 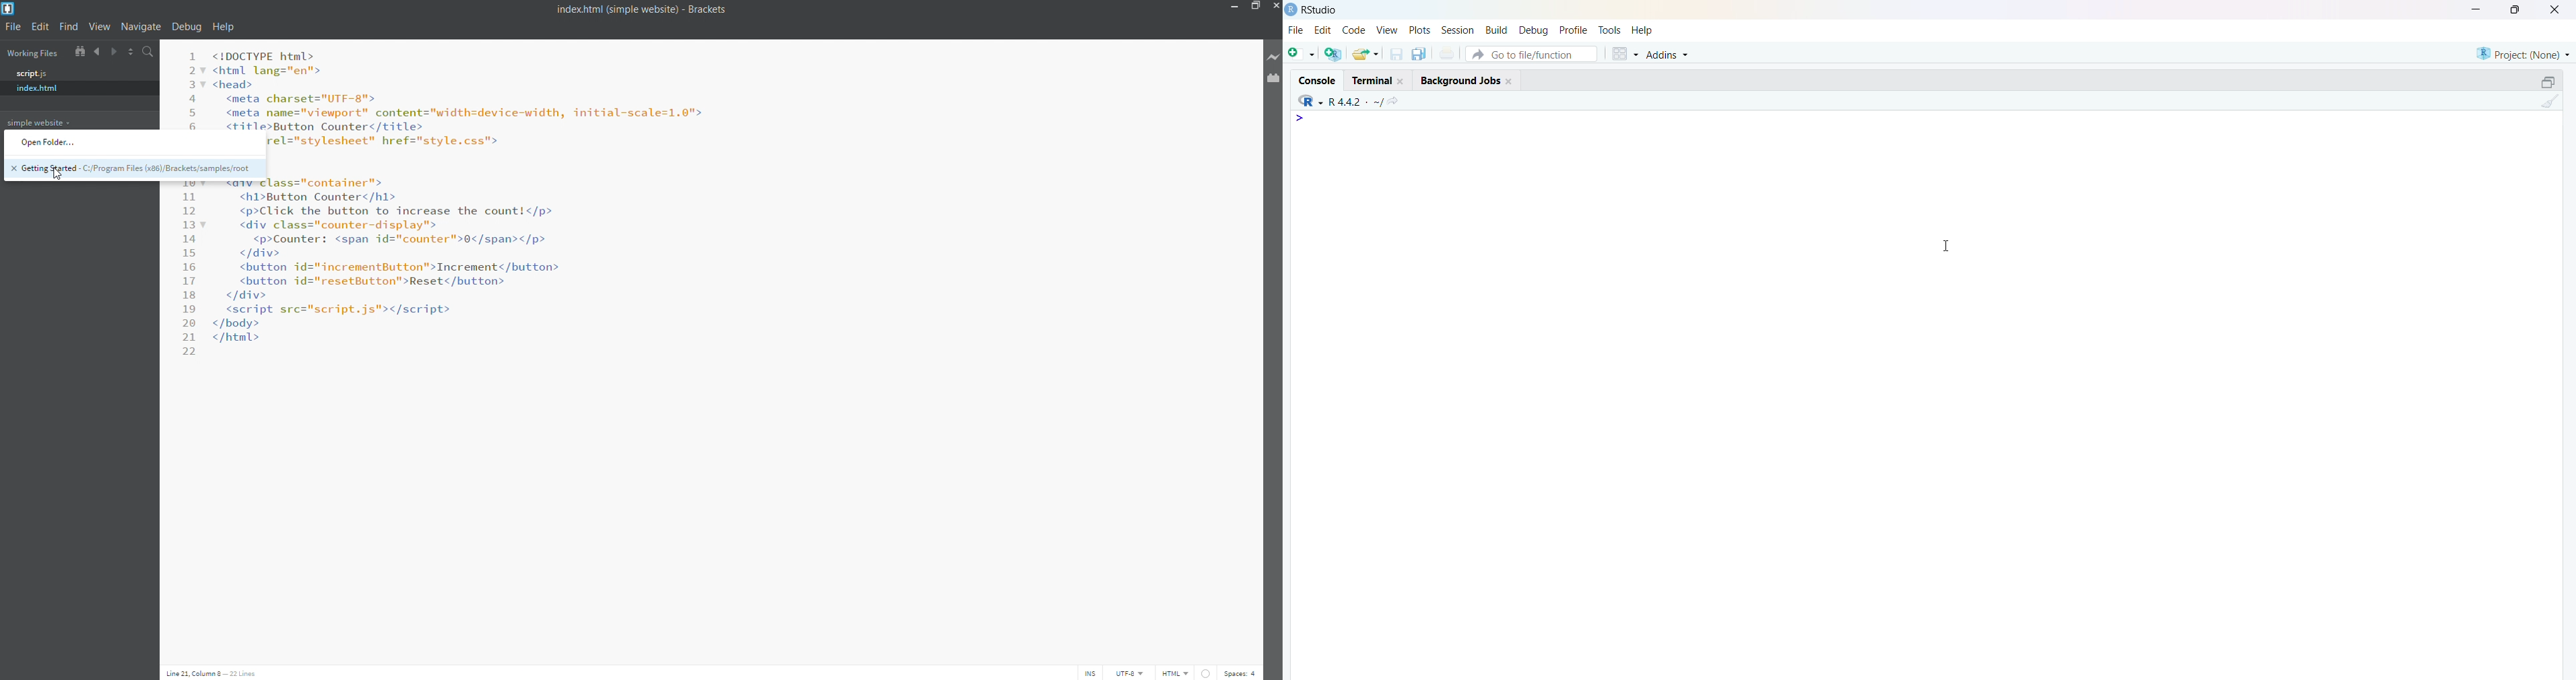 What do you see at coordinates (1460, 82) in the screenshot?
I see `Background jobs` at bounding box center [1460, 82].